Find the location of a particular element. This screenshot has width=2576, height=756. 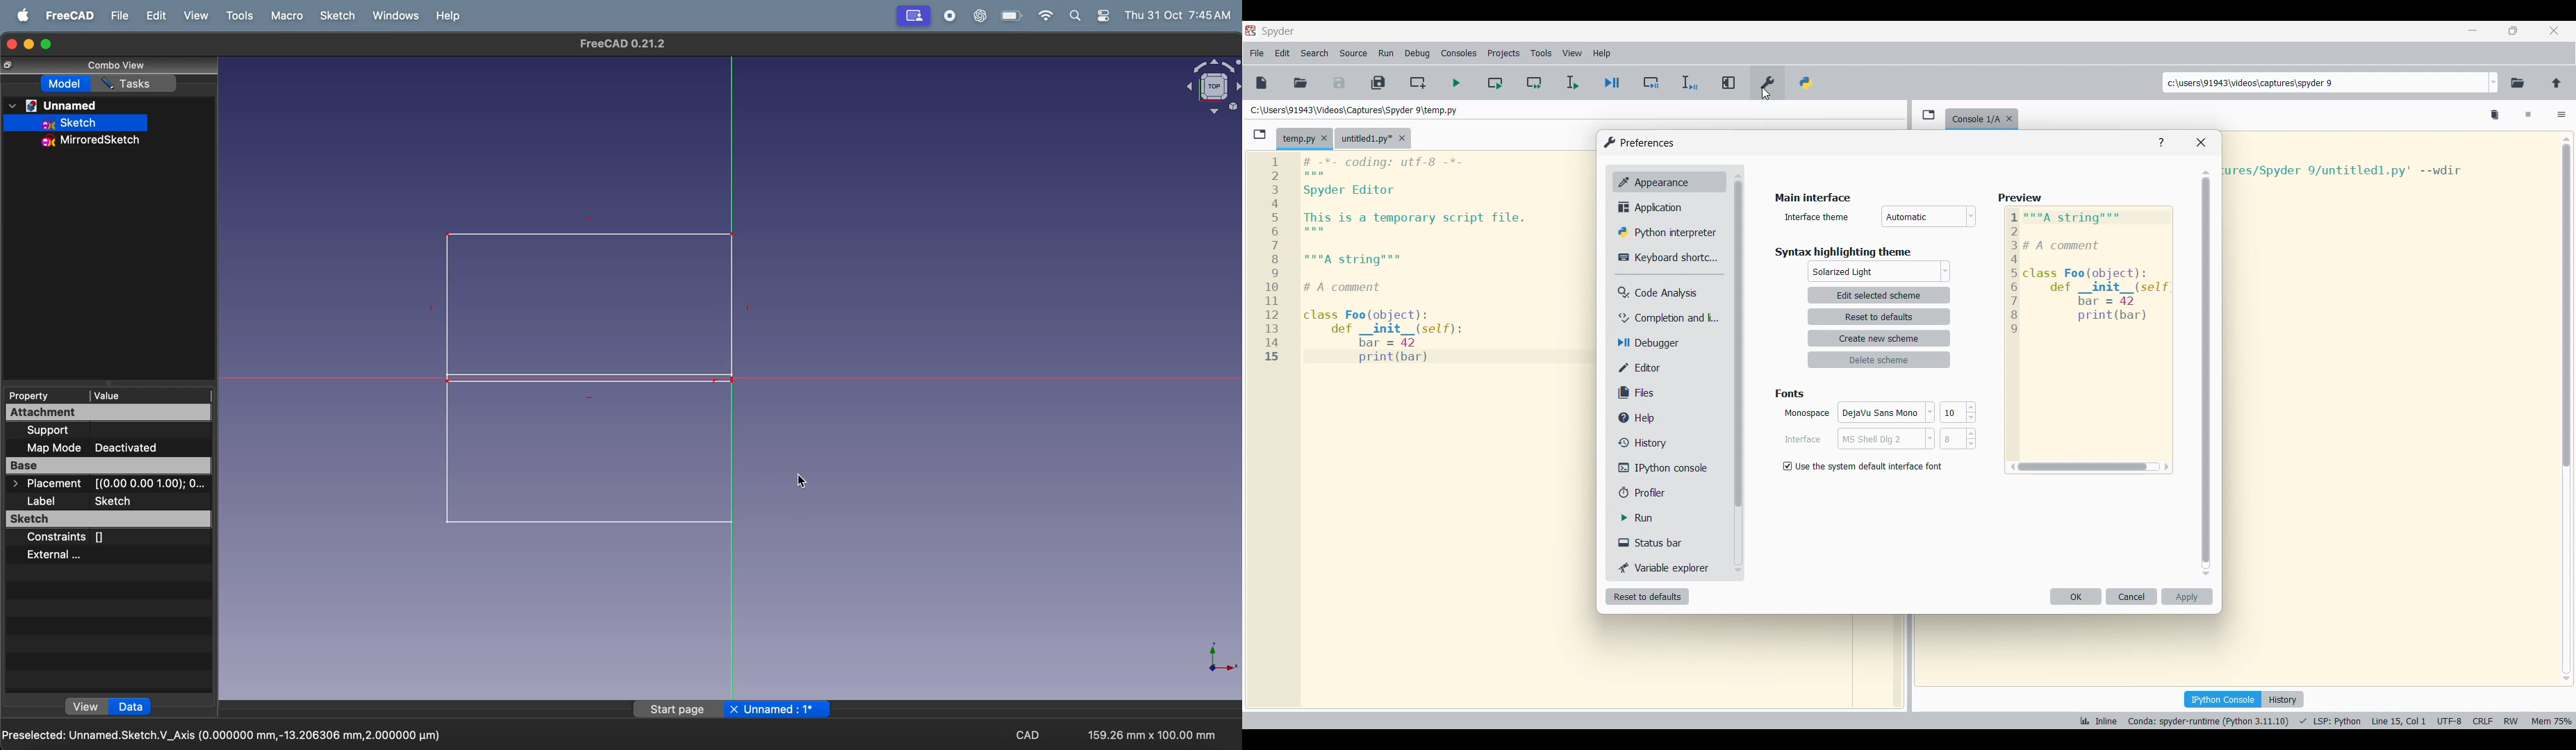

Close tab is located at coordinates (1324, 138).